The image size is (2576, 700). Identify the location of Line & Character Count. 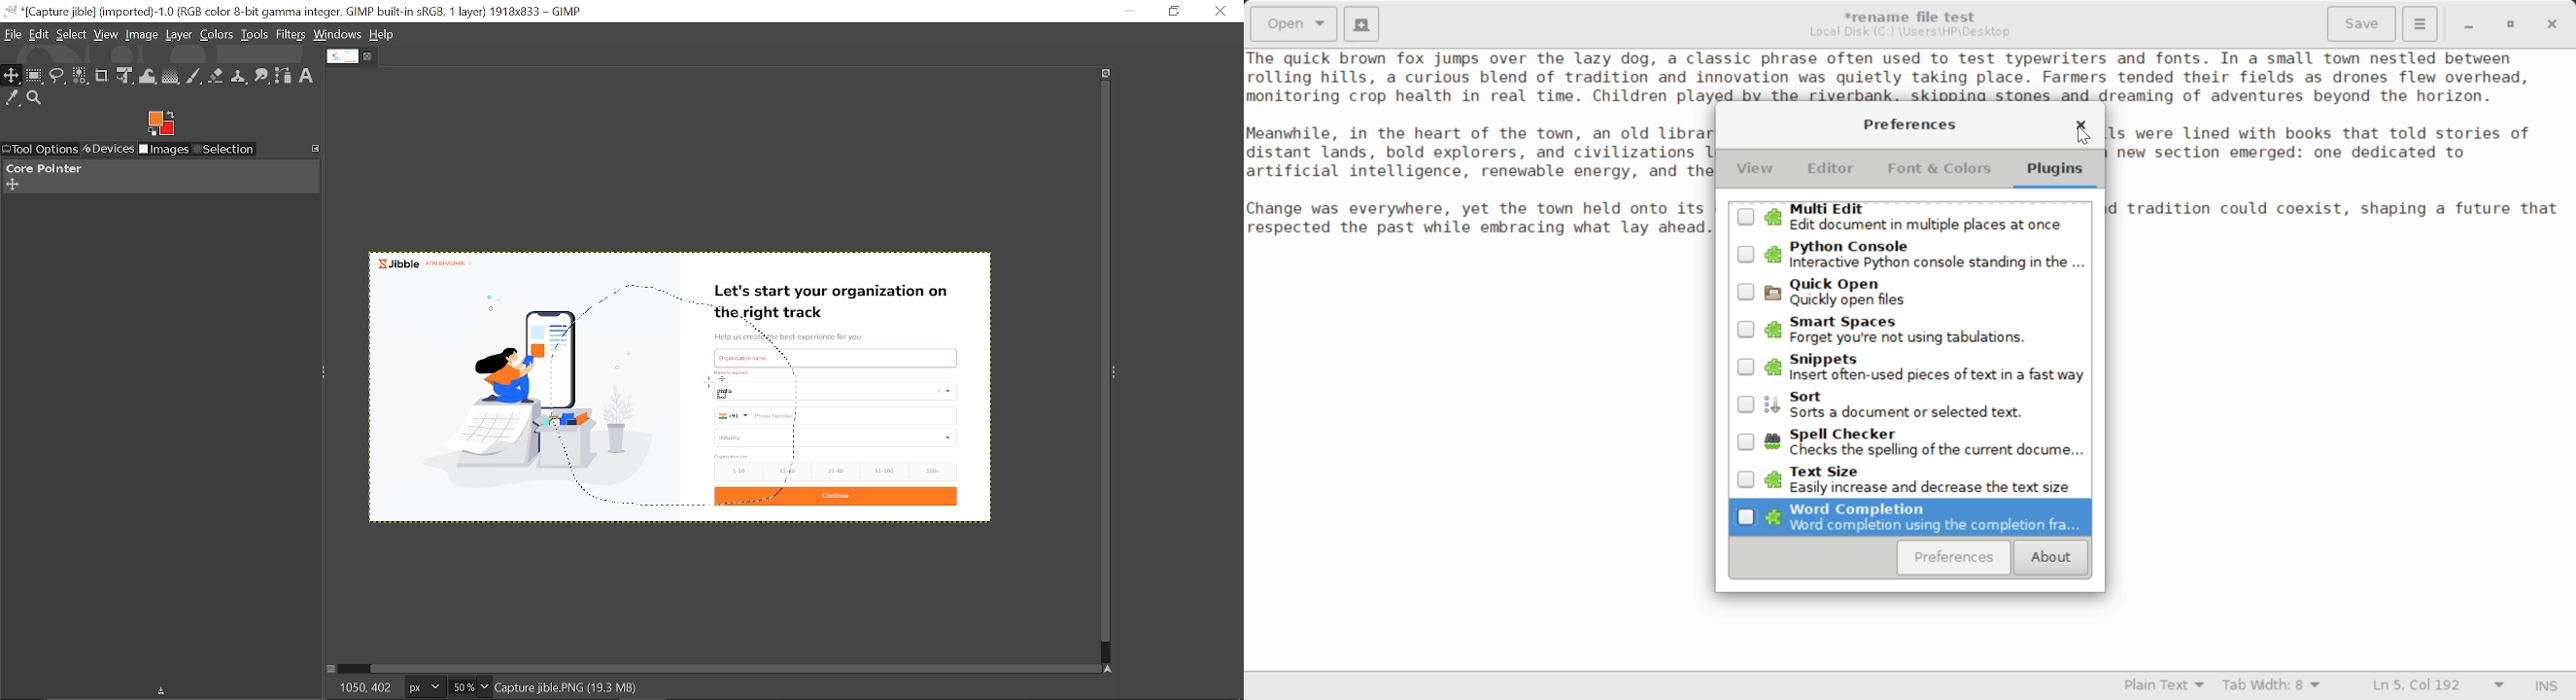
(2439, 687).